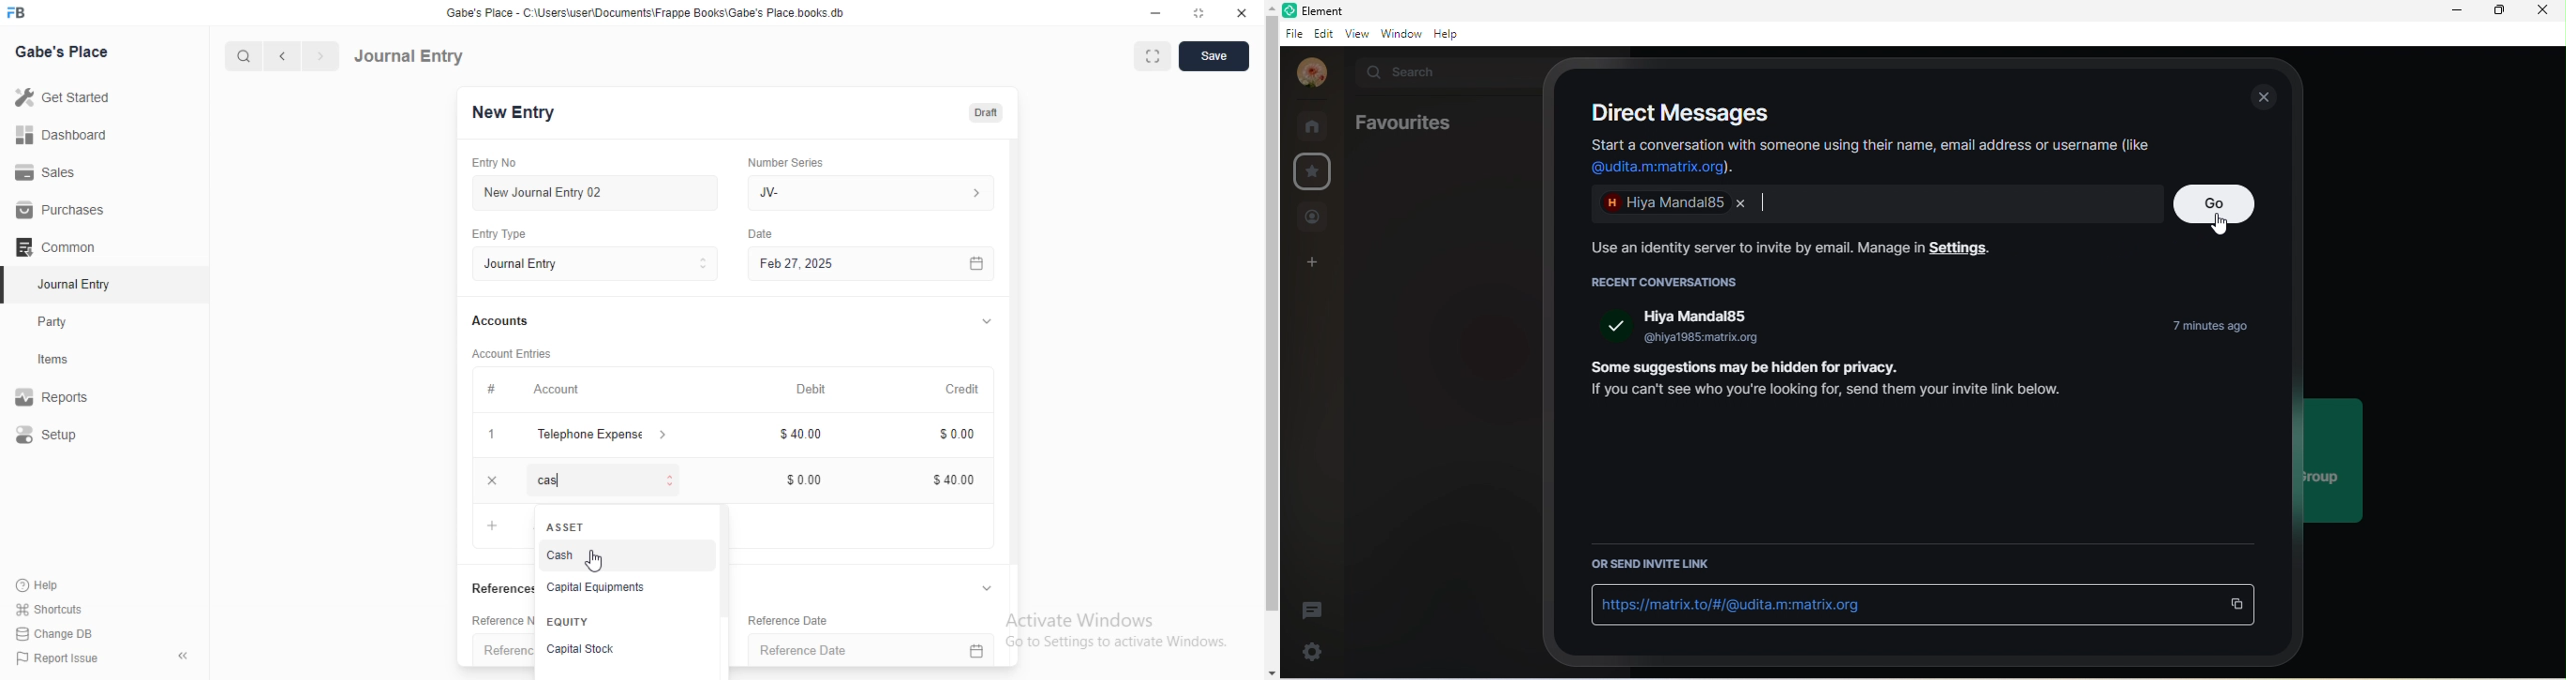 Image resolution: width=2576 pixels, height=700 pixels. Describe the element at coordinates (877, 192) in the screenshot. I see `IV-` at that location.